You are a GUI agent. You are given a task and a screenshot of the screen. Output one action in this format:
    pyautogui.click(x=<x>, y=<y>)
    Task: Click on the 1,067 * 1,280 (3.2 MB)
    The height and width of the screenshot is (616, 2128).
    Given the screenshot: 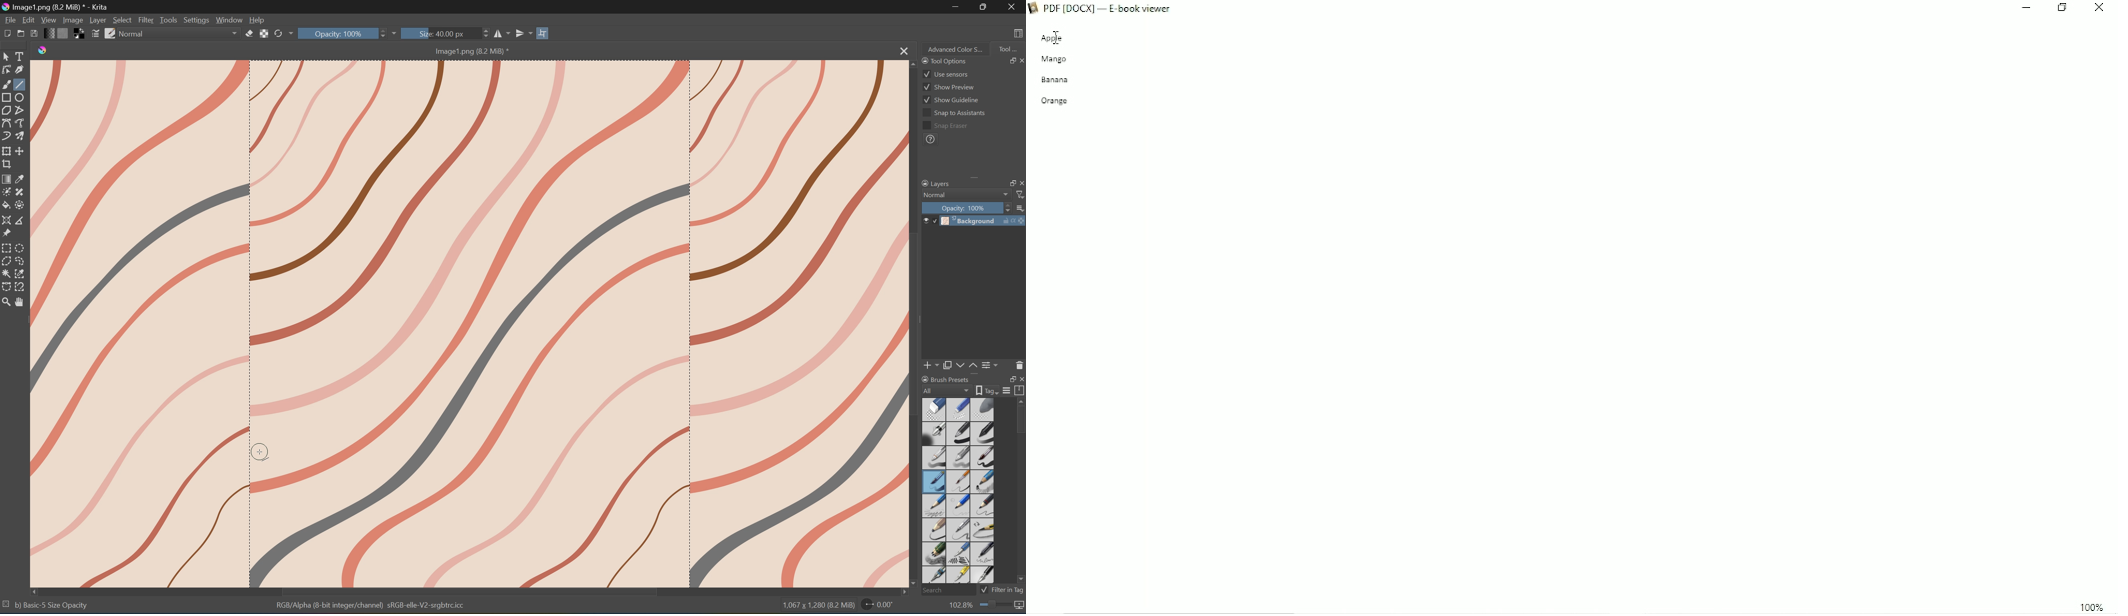 What is the action you would take?
    pyautogui.click(x=817, y=606)
    